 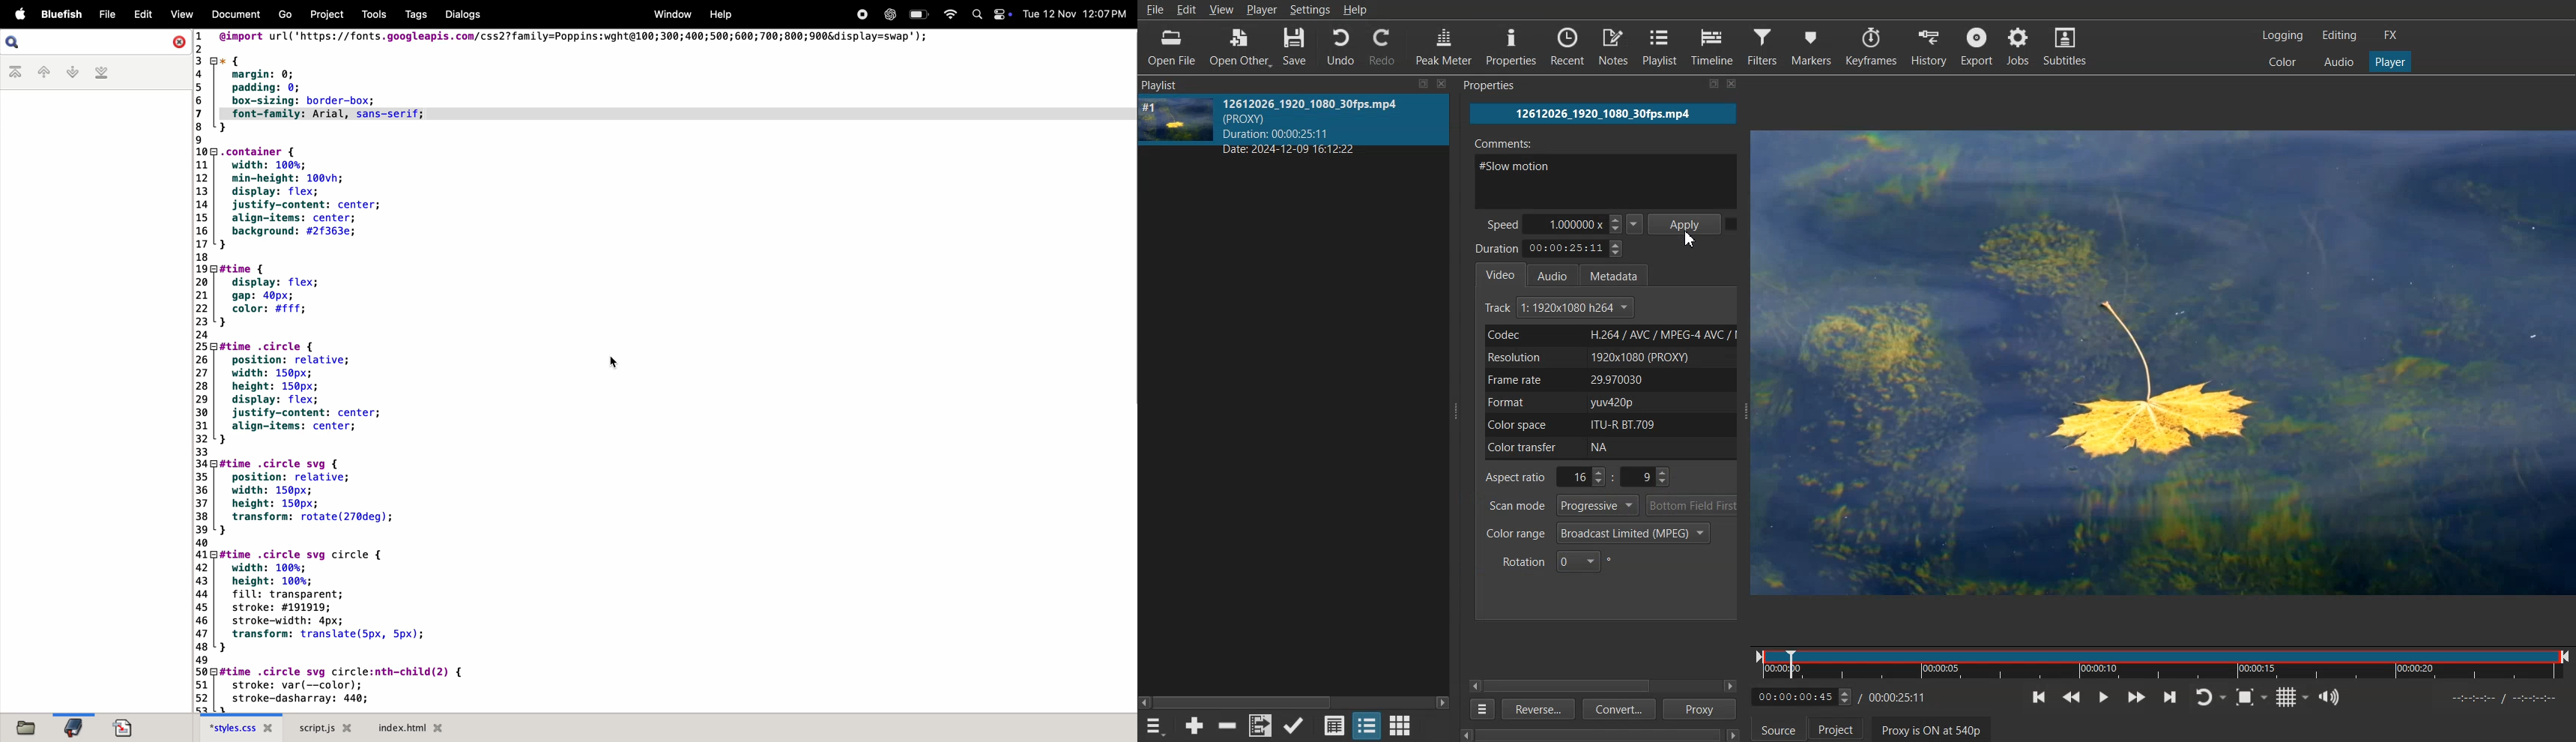 What do you see at coordinates (1565, 223) in the screenshot?
I see `Adjust Speed ` at bounding box center [1565, 223].